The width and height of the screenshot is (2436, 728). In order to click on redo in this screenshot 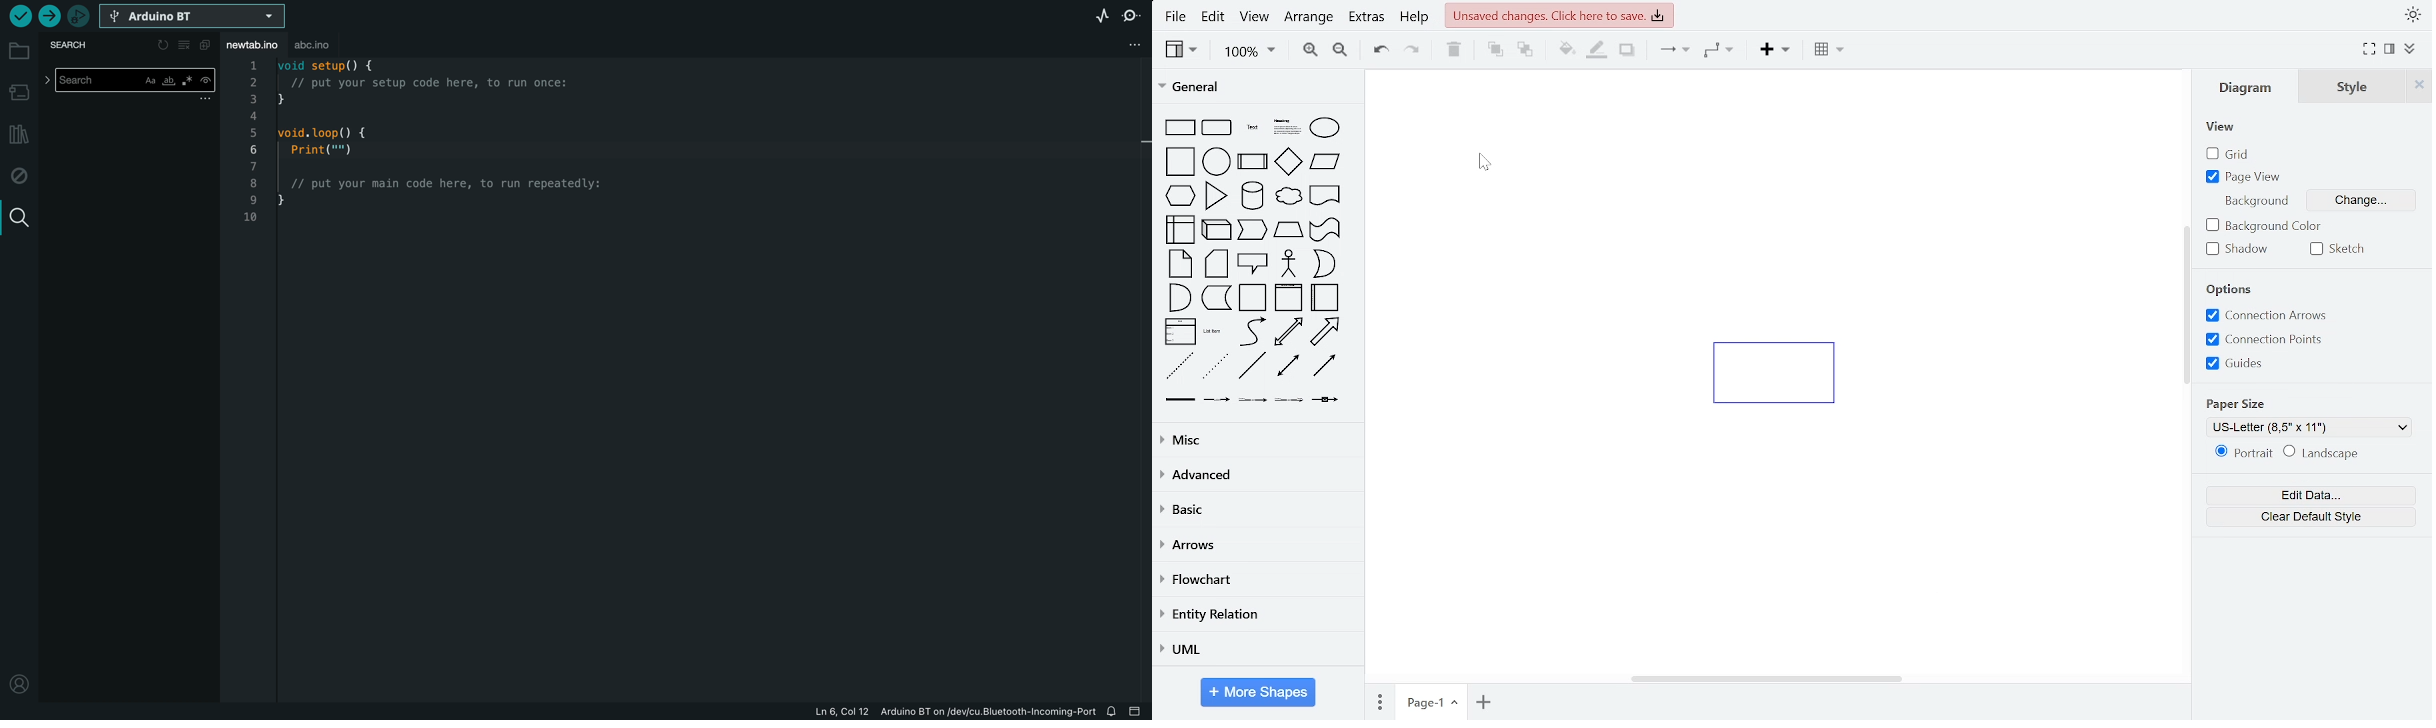, I will do `click(1411, 52)`.